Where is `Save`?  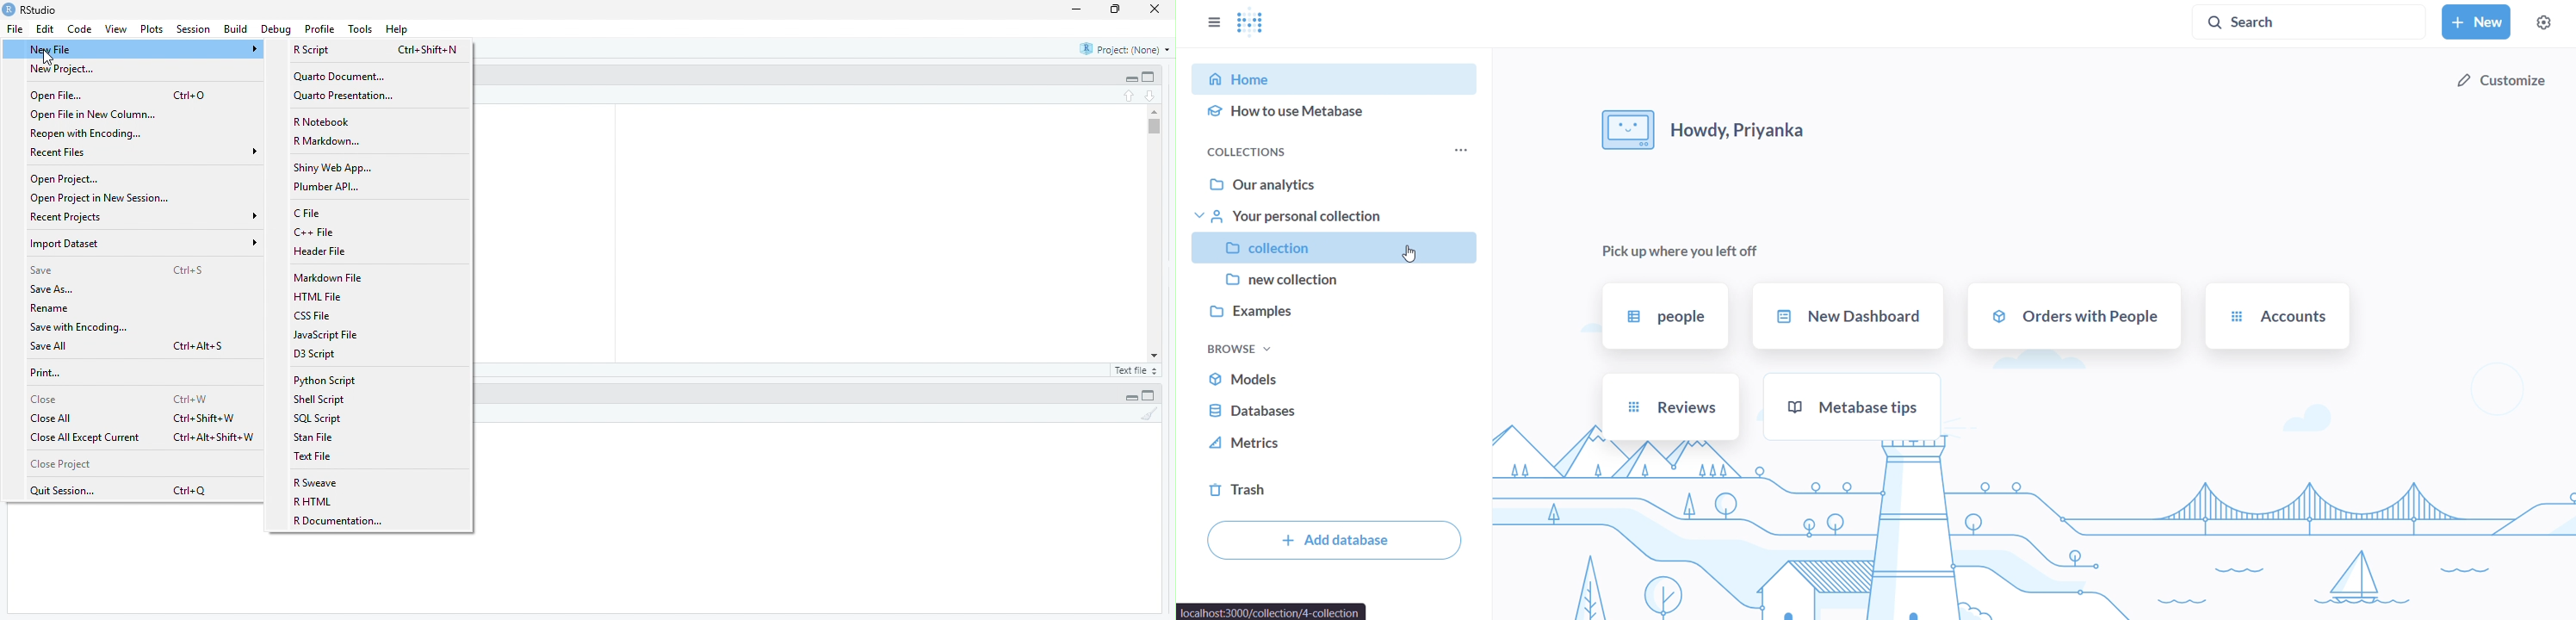
Save is located at coordinates (44, 270).